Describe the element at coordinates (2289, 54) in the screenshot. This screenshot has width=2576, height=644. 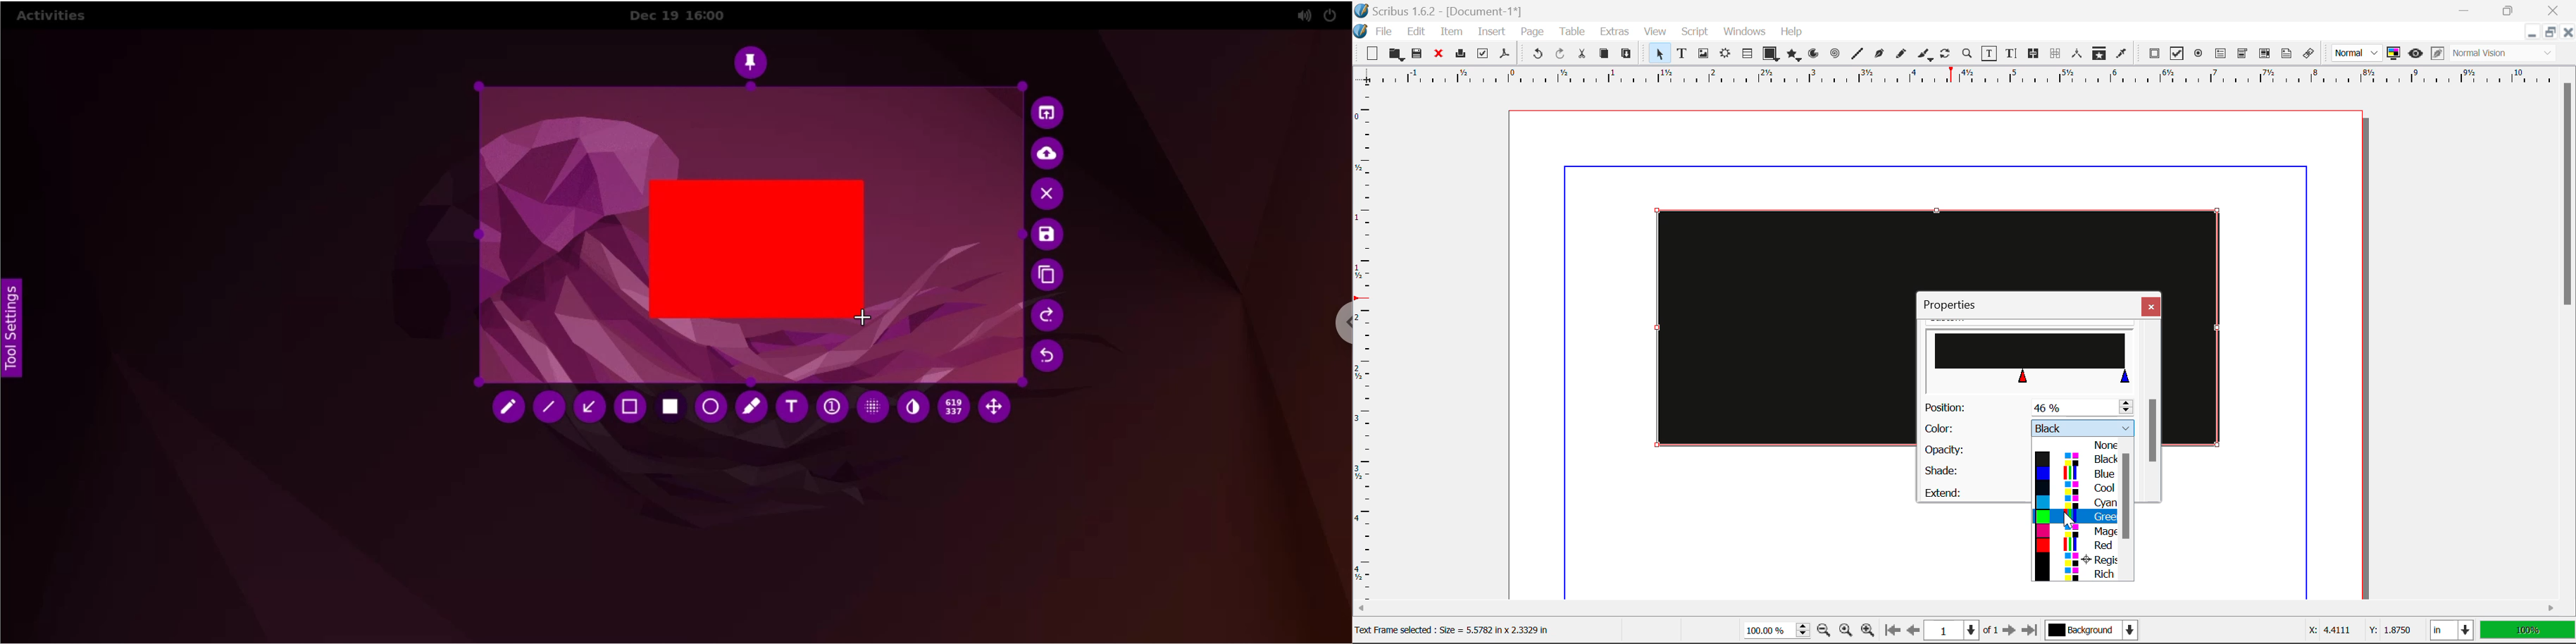
I see `Text Annotation` at that location.